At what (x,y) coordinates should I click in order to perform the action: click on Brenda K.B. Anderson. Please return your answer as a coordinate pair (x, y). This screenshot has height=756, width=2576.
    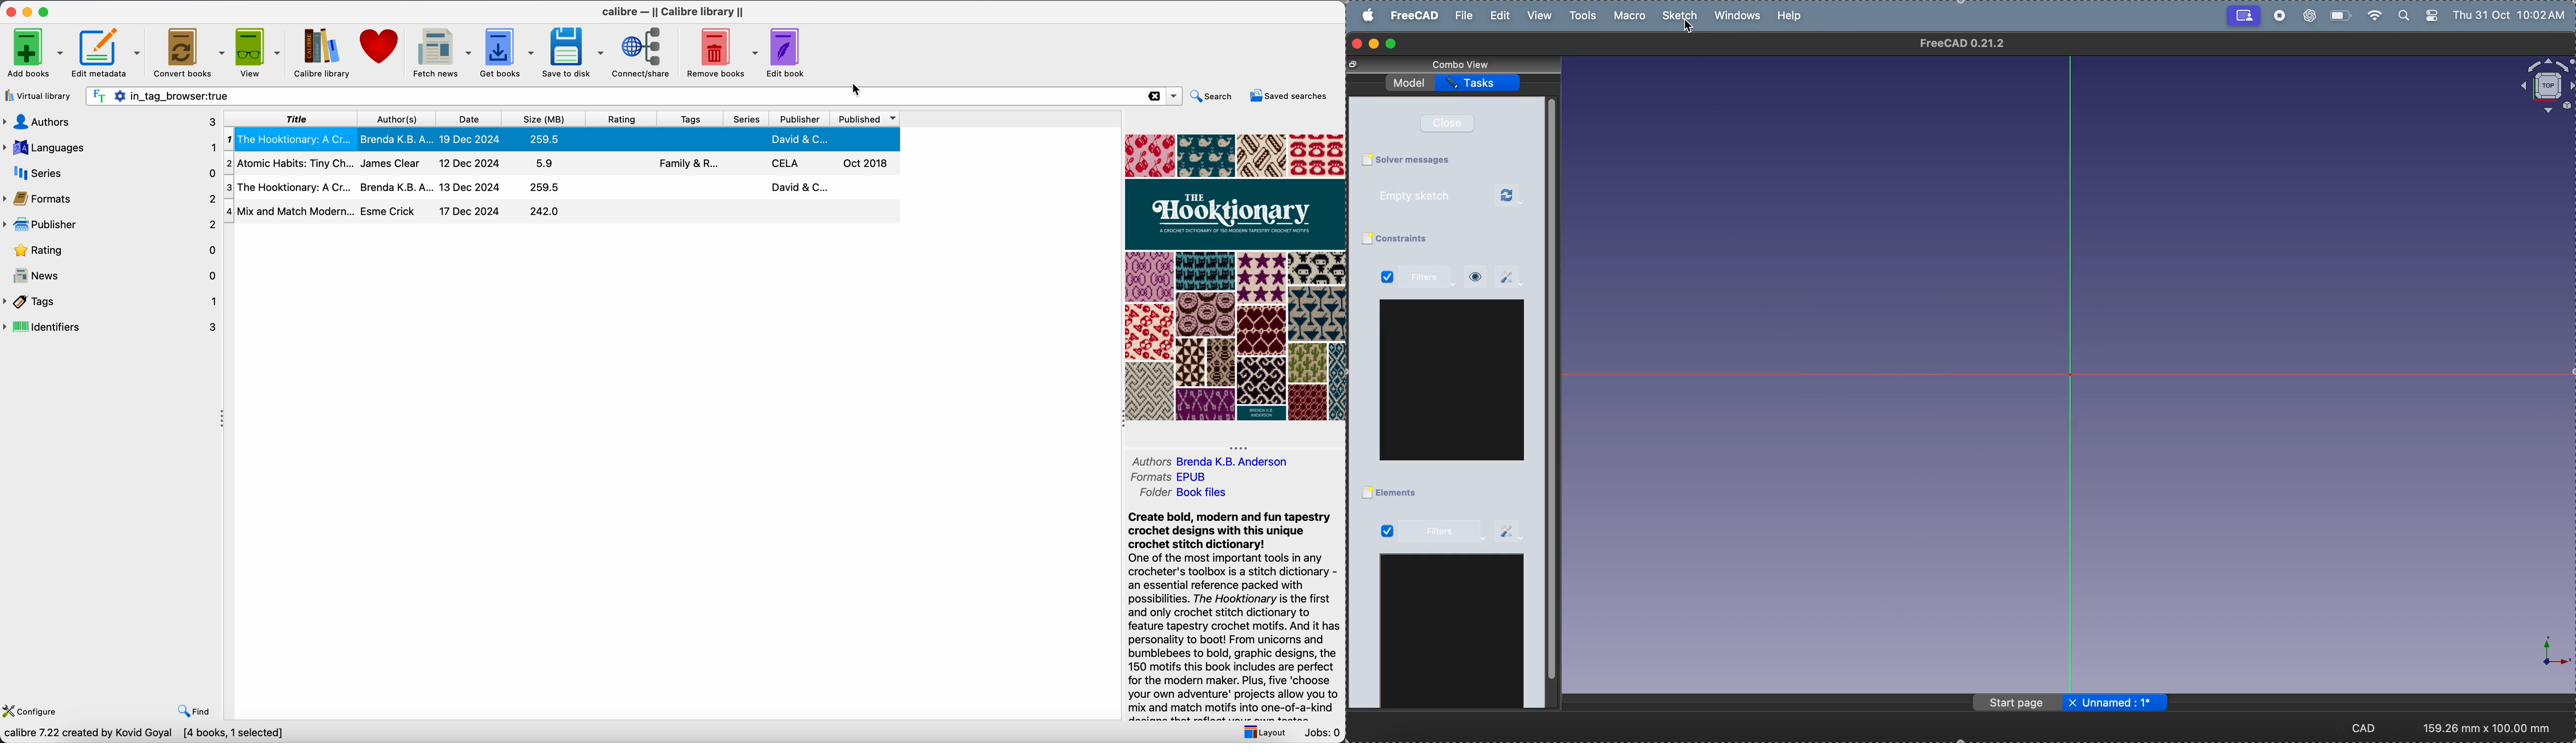
    Looking at the image, I should click on (1232, 462).